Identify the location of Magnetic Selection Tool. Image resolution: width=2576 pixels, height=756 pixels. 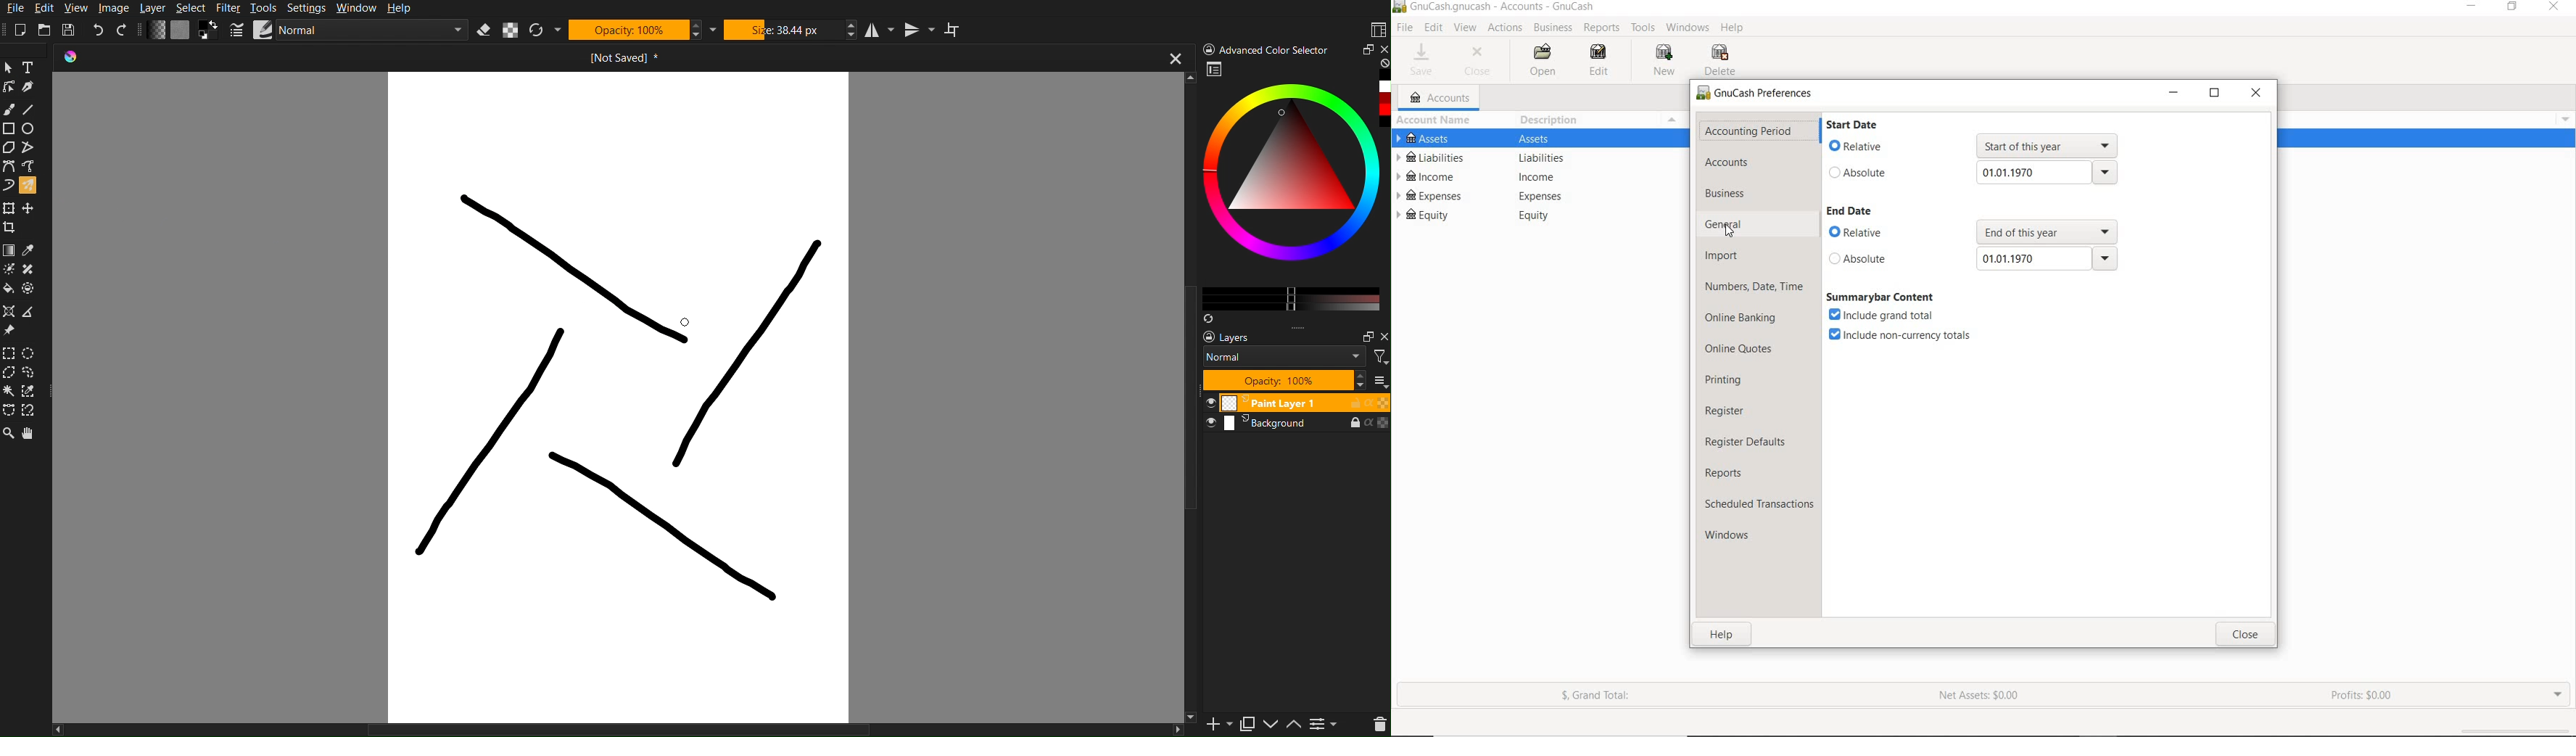
(34, 411).